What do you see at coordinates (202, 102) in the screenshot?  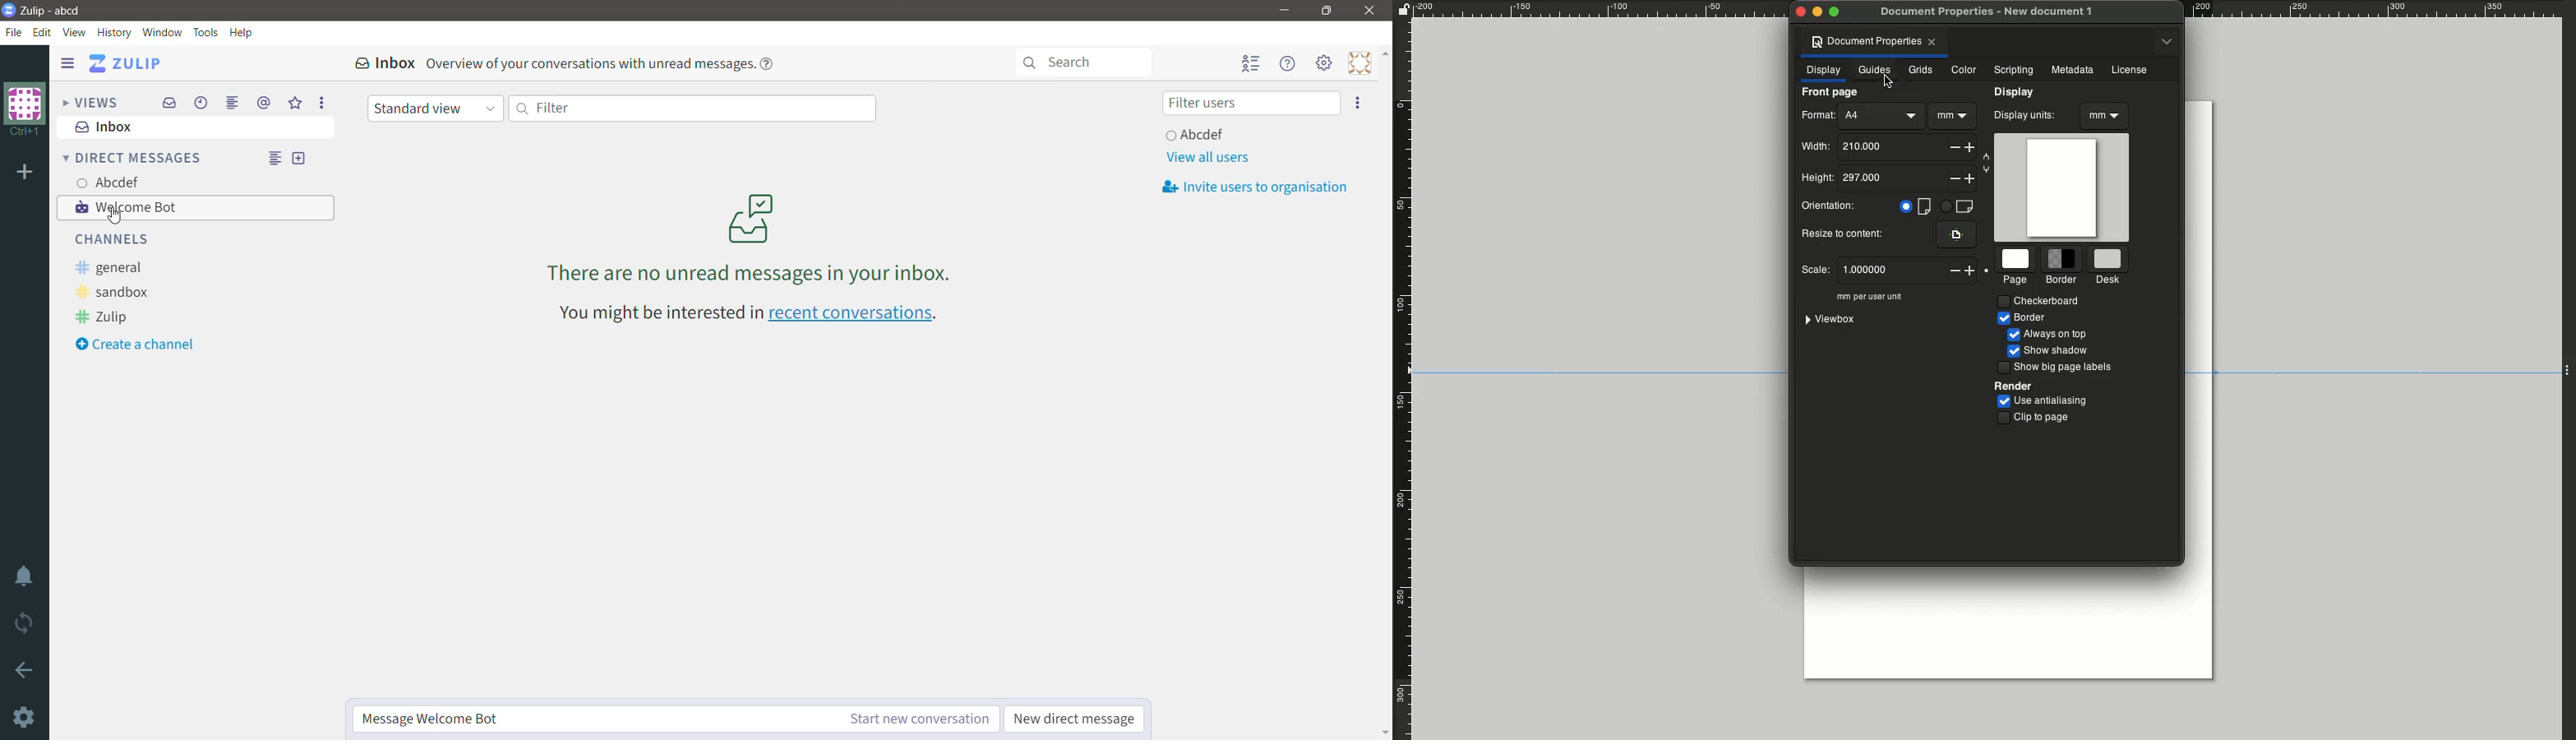 I see `Recent Conversations` at bounding box center [202, 102].